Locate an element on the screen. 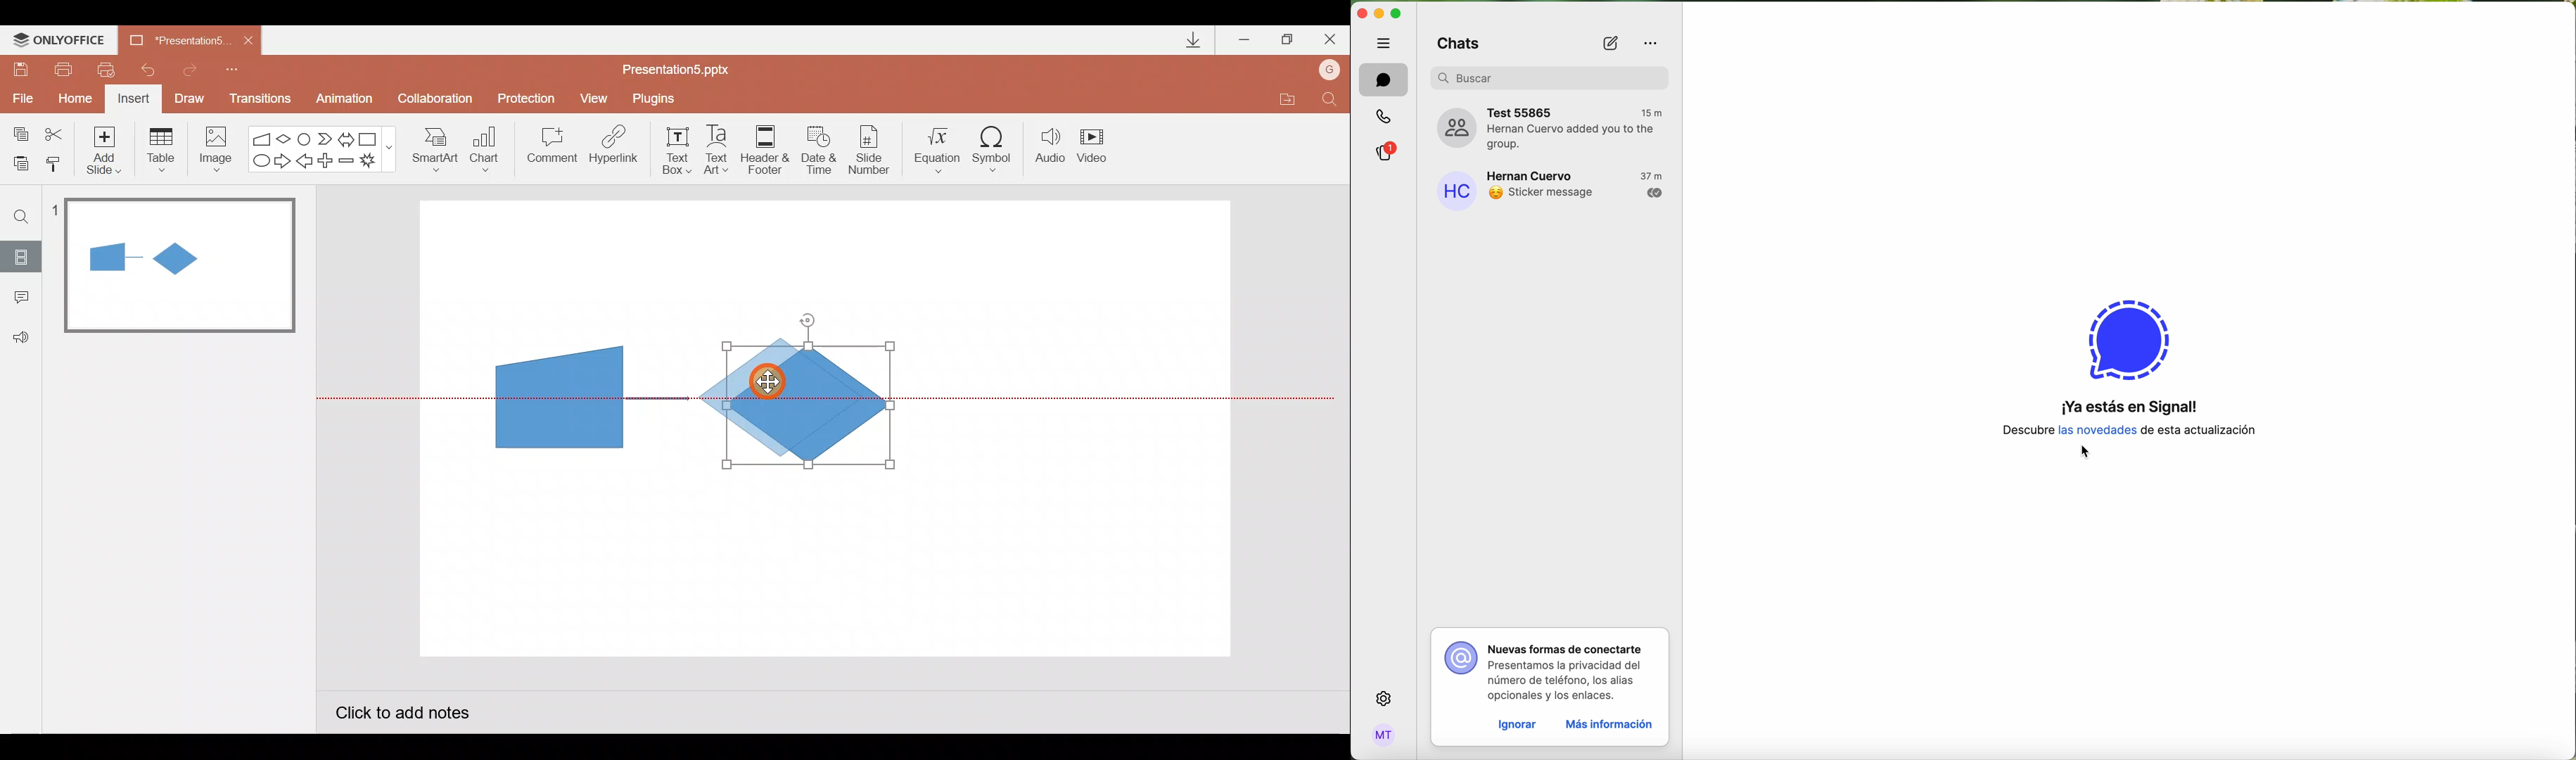 Image resolution: width=2576 pixels, height=784 pixels. Print file is located at coordinates (60, 68).